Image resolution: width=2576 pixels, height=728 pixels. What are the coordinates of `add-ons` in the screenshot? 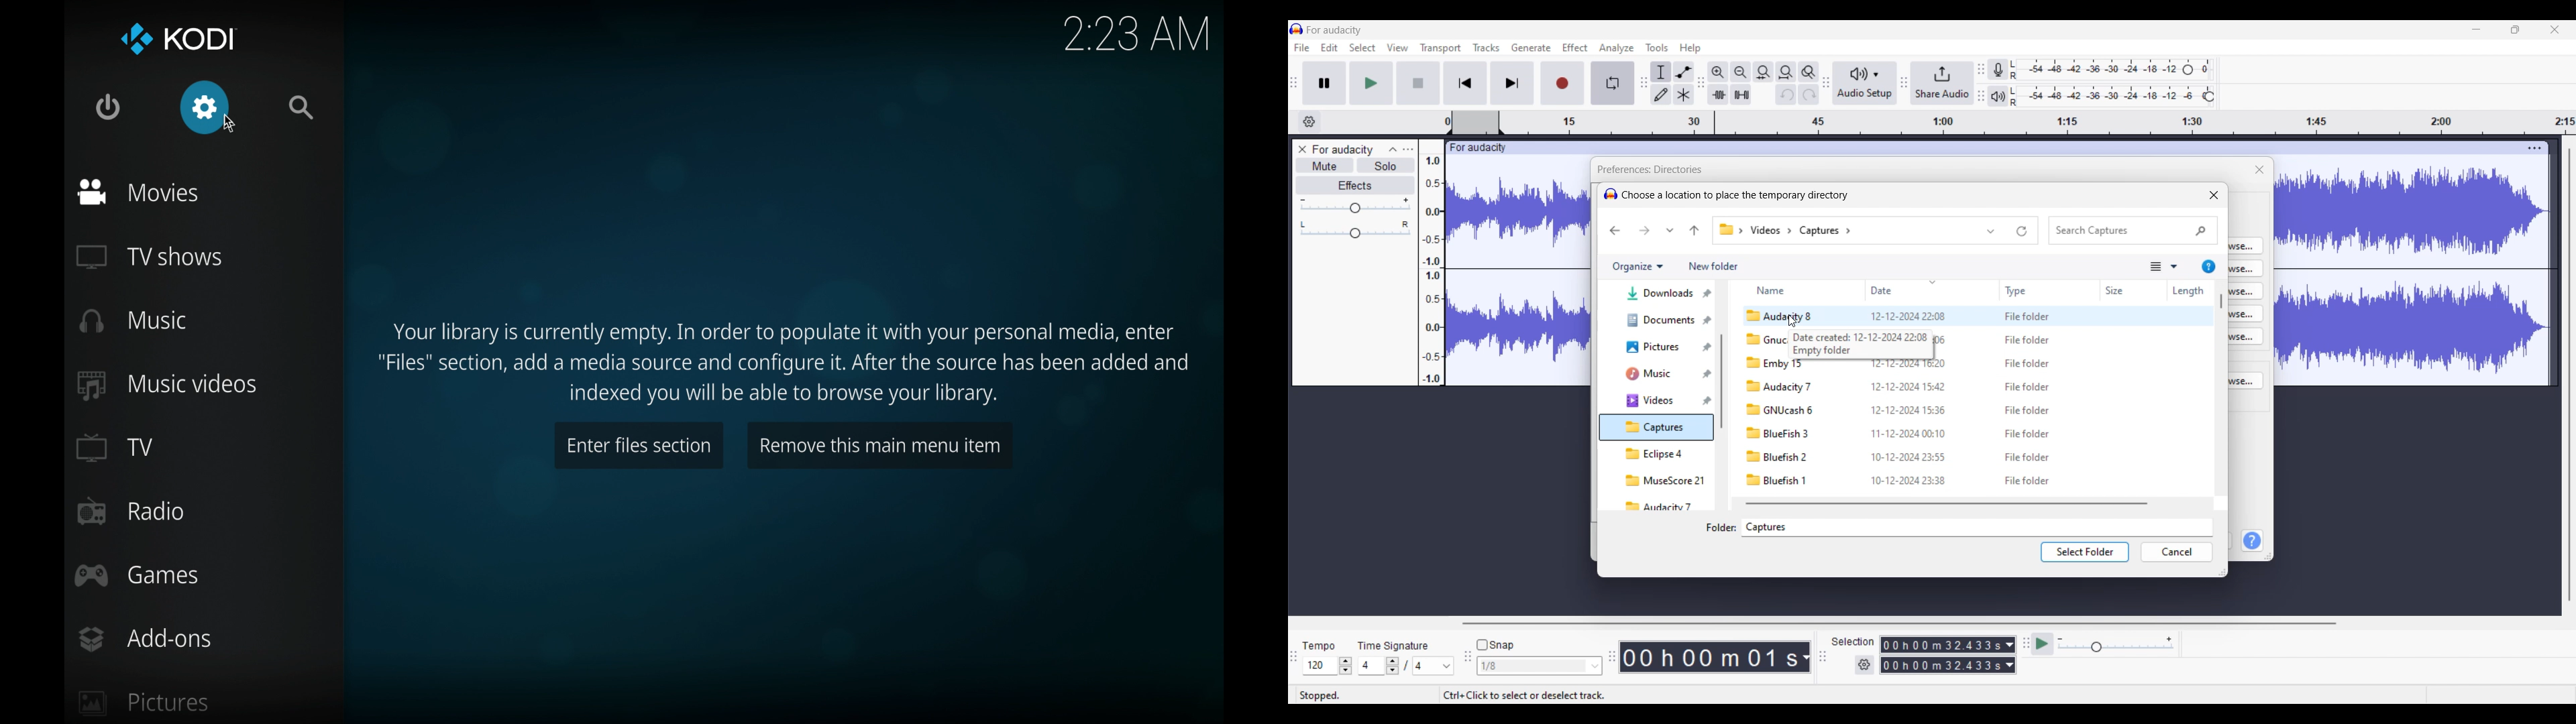 It's located at (144, 639).